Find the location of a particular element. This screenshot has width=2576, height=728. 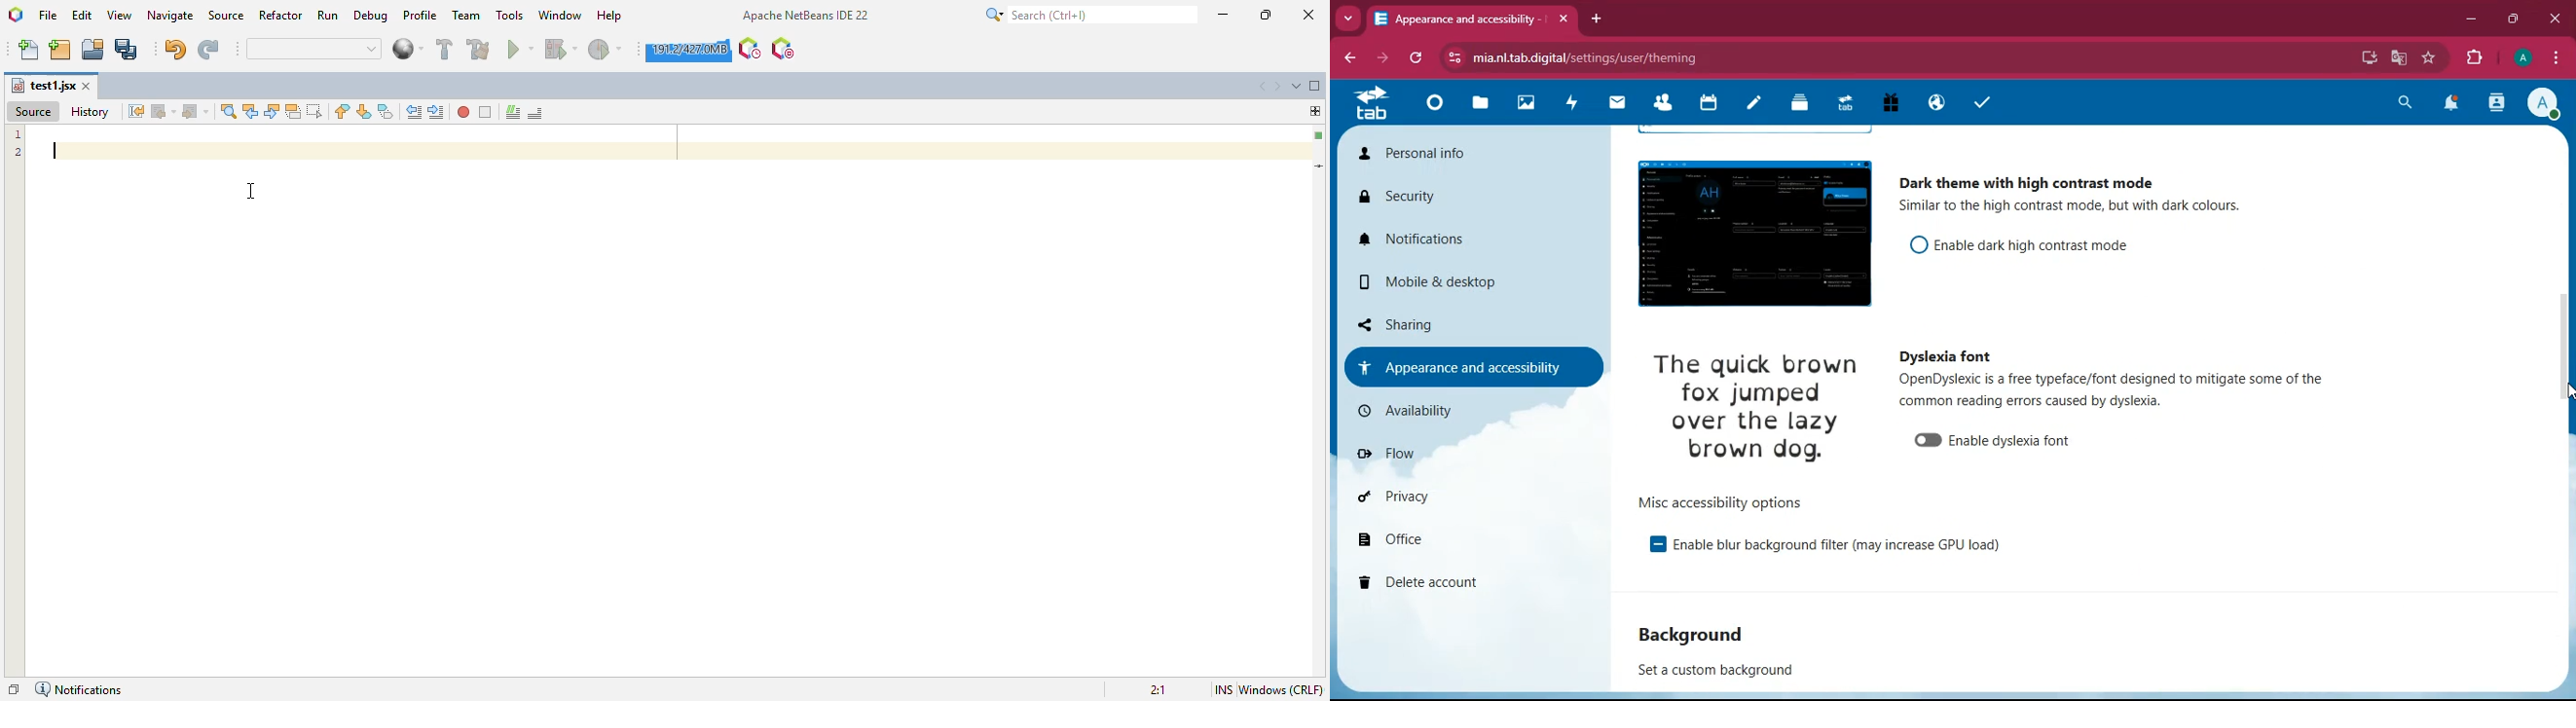

friends is located at coordinates (1668, 102).